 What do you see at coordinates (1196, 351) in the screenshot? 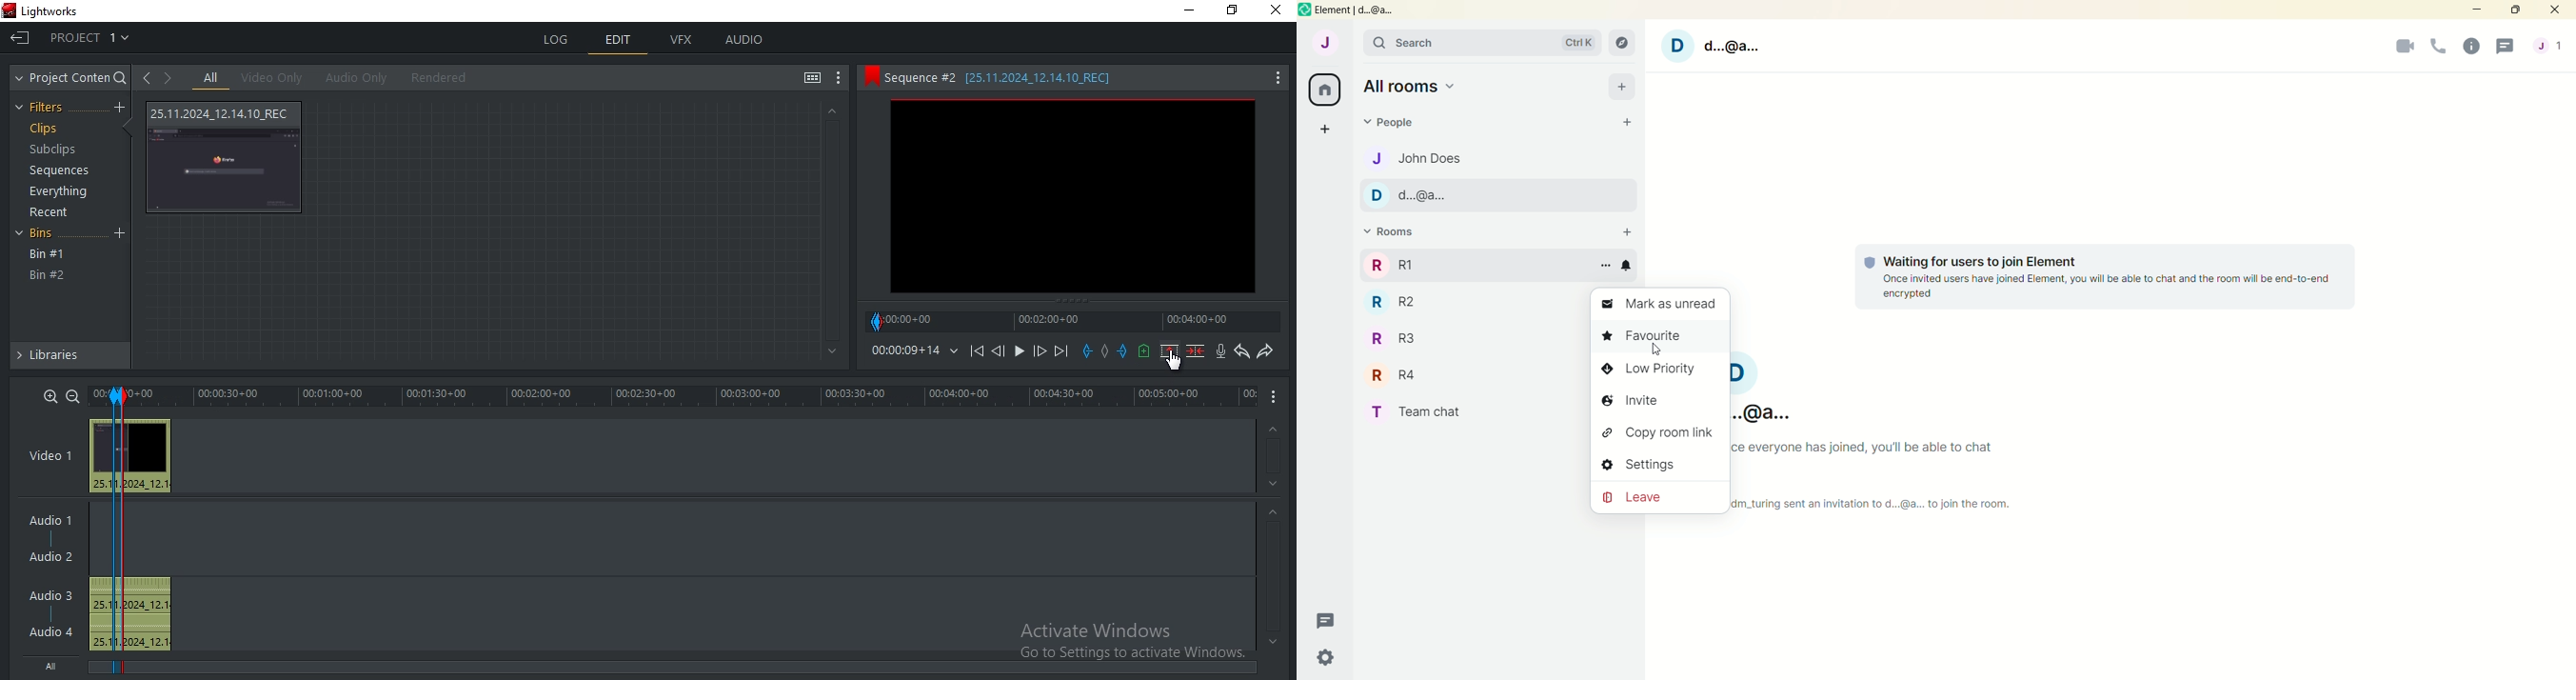
I see `delete marked section` at bounding box center [1196, 351].